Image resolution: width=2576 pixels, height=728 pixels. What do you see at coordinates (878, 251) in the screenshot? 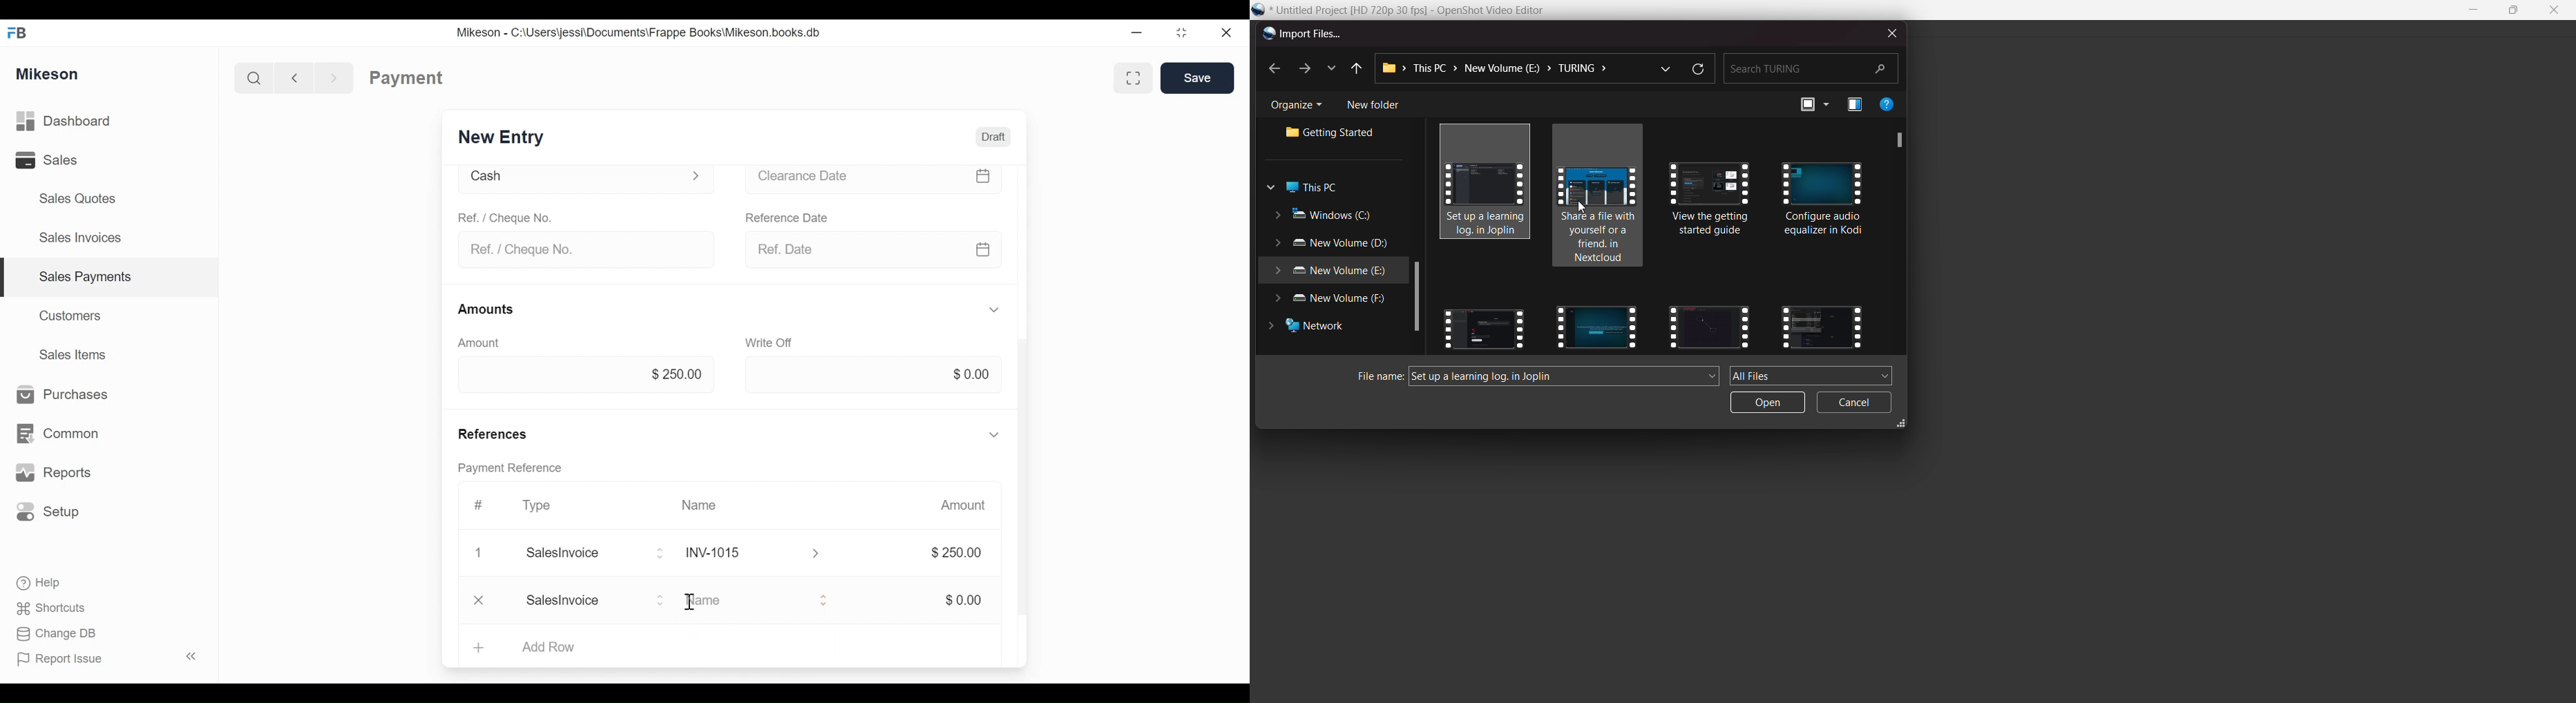
I see `Ref date` at bounding box center [878, 251].